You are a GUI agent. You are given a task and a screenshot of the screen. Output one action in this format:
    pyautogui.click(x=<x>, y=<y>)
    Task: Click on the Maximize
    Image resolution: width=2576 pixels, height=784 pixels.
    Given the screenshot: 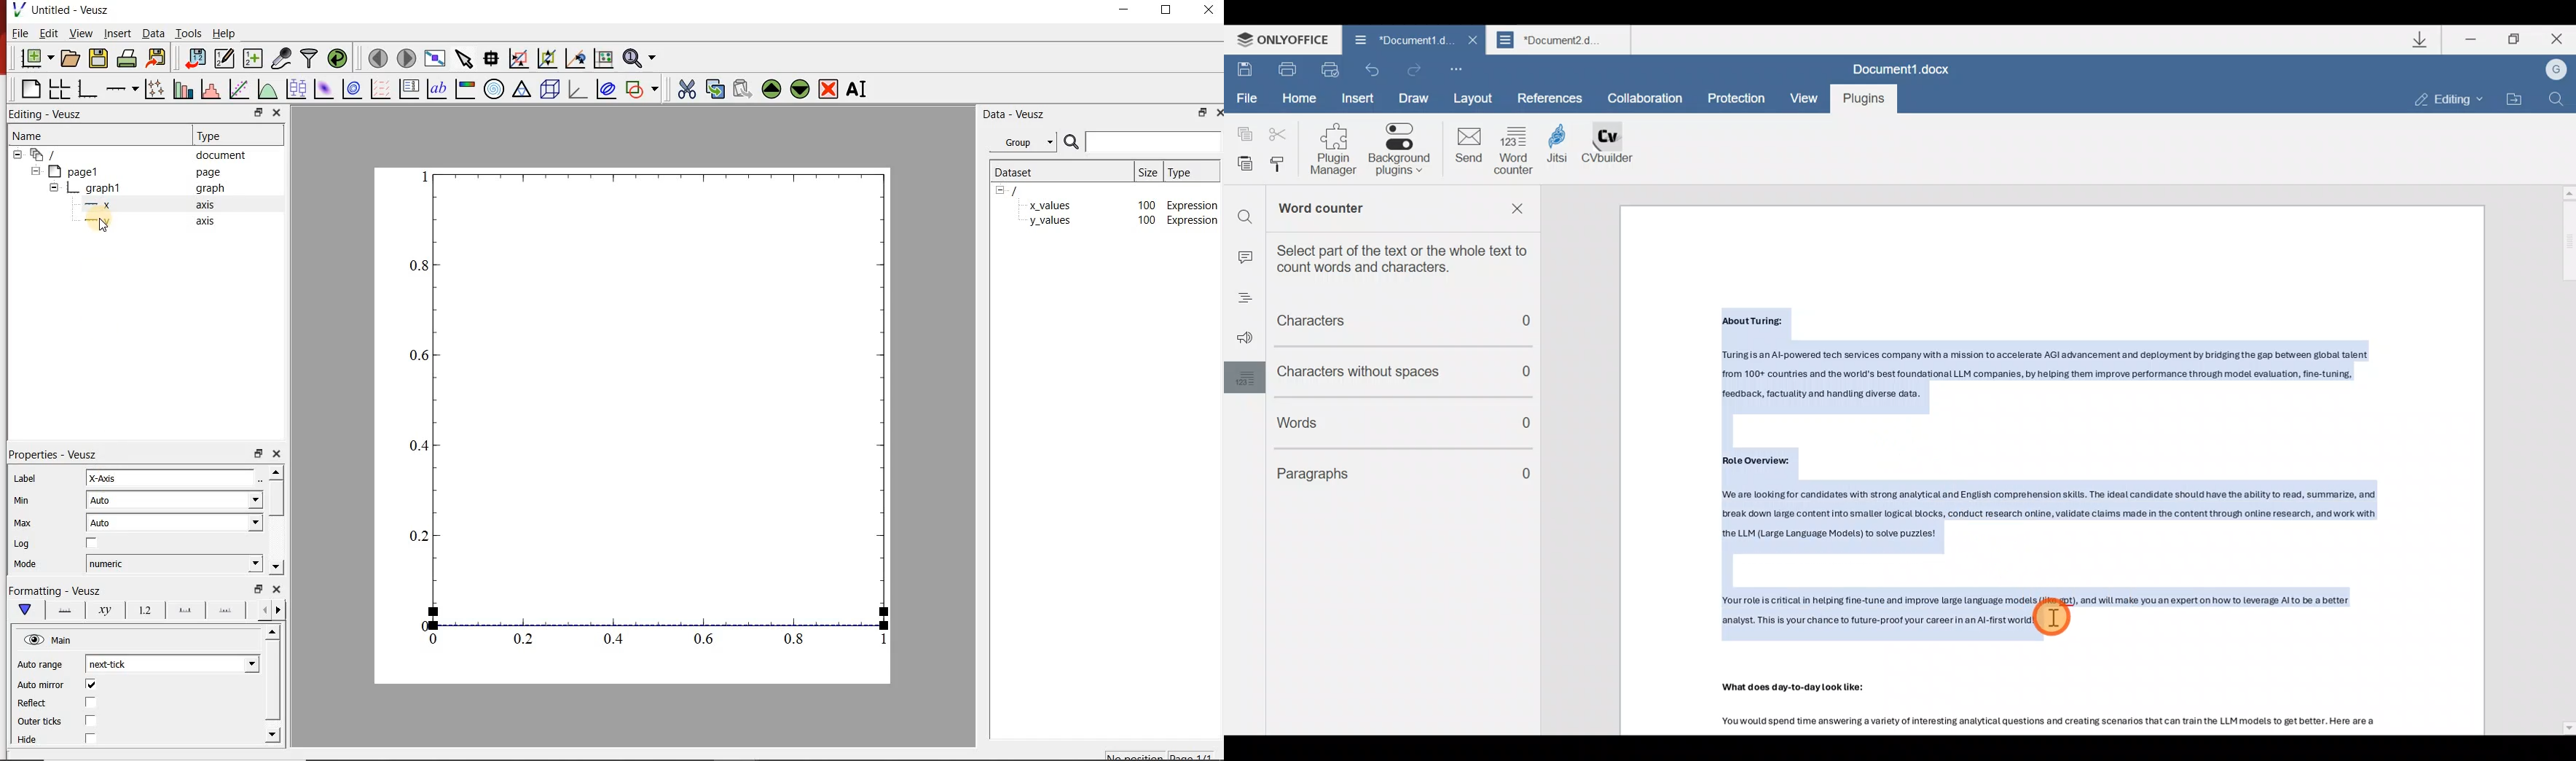 What is the action you would take?
    pyautogui.click(x=2515, y=44)
    